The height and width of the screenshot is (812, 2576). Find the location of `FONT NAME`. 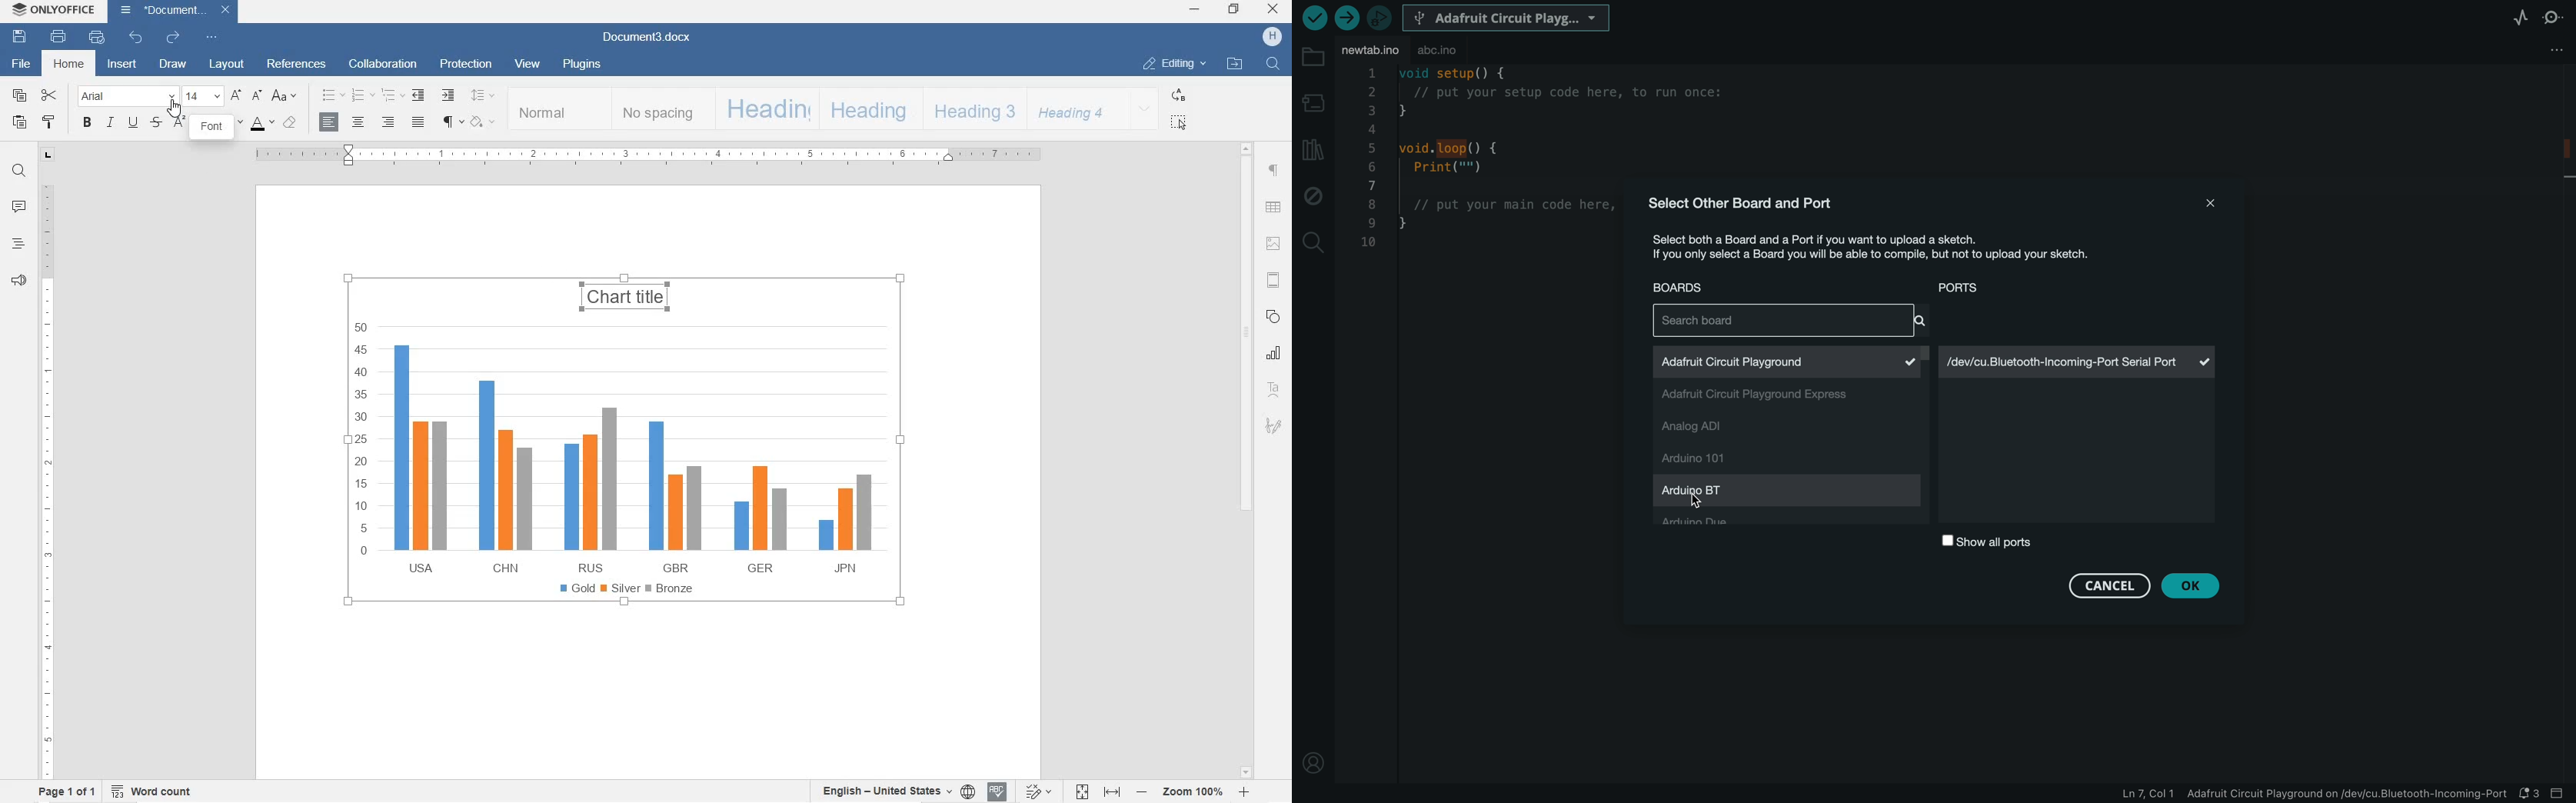

FONT NAME is located at coordinates (127, 96).